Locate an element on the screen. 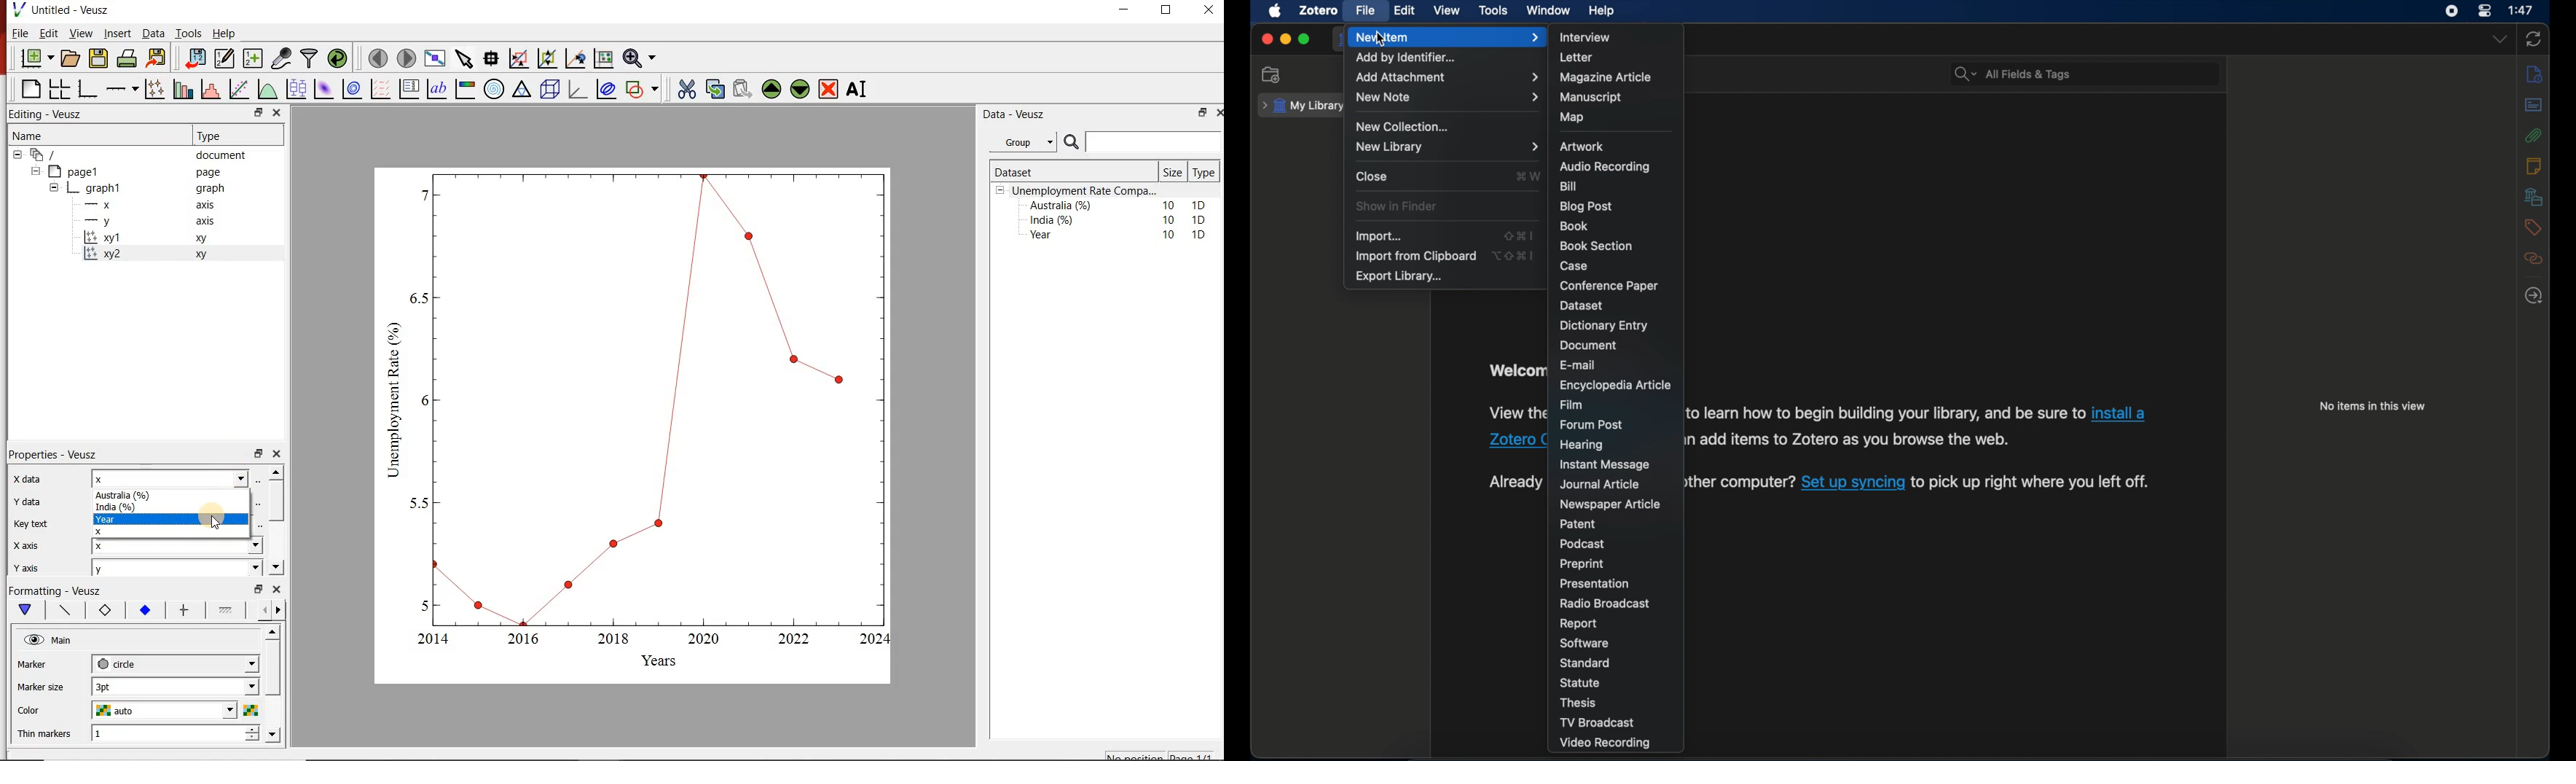 Image resolution: width=2576 pixels, height=784 pixels. image color bar is located at coordinates (465, 90).